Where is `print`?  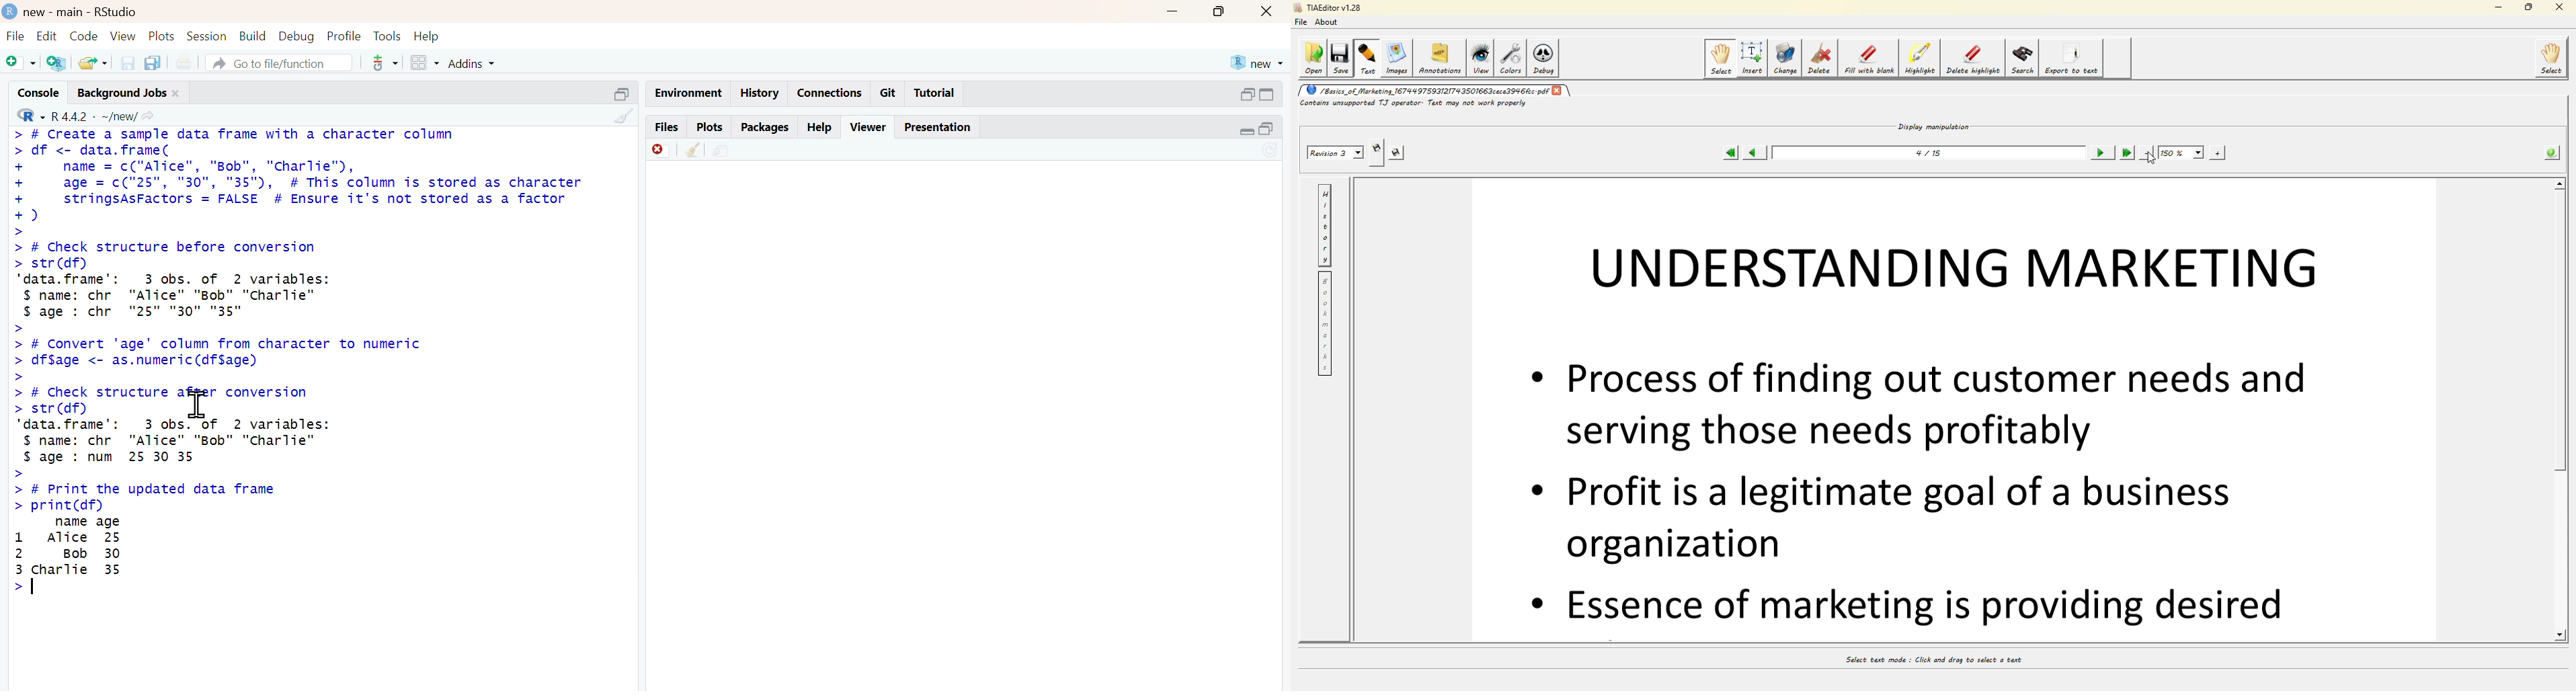
print is located at coordinates (184, 64).